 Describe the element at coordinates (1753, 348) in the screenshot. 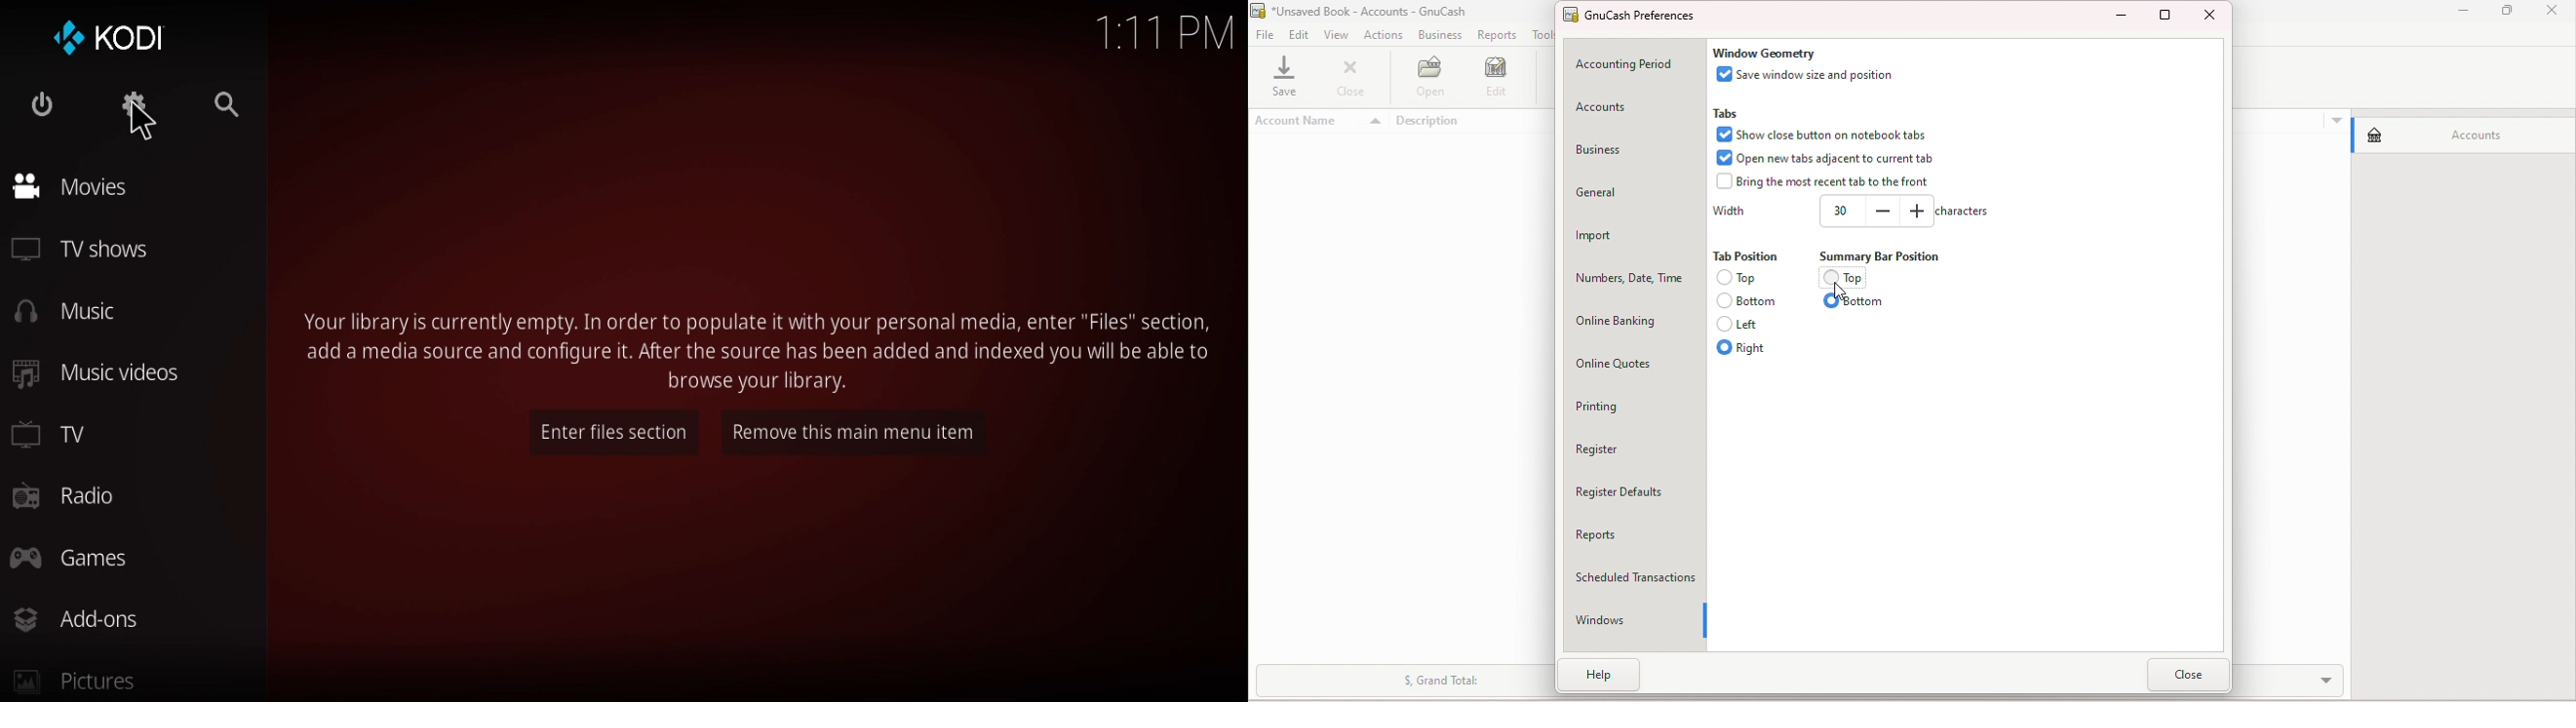

I see `Right` at that location.